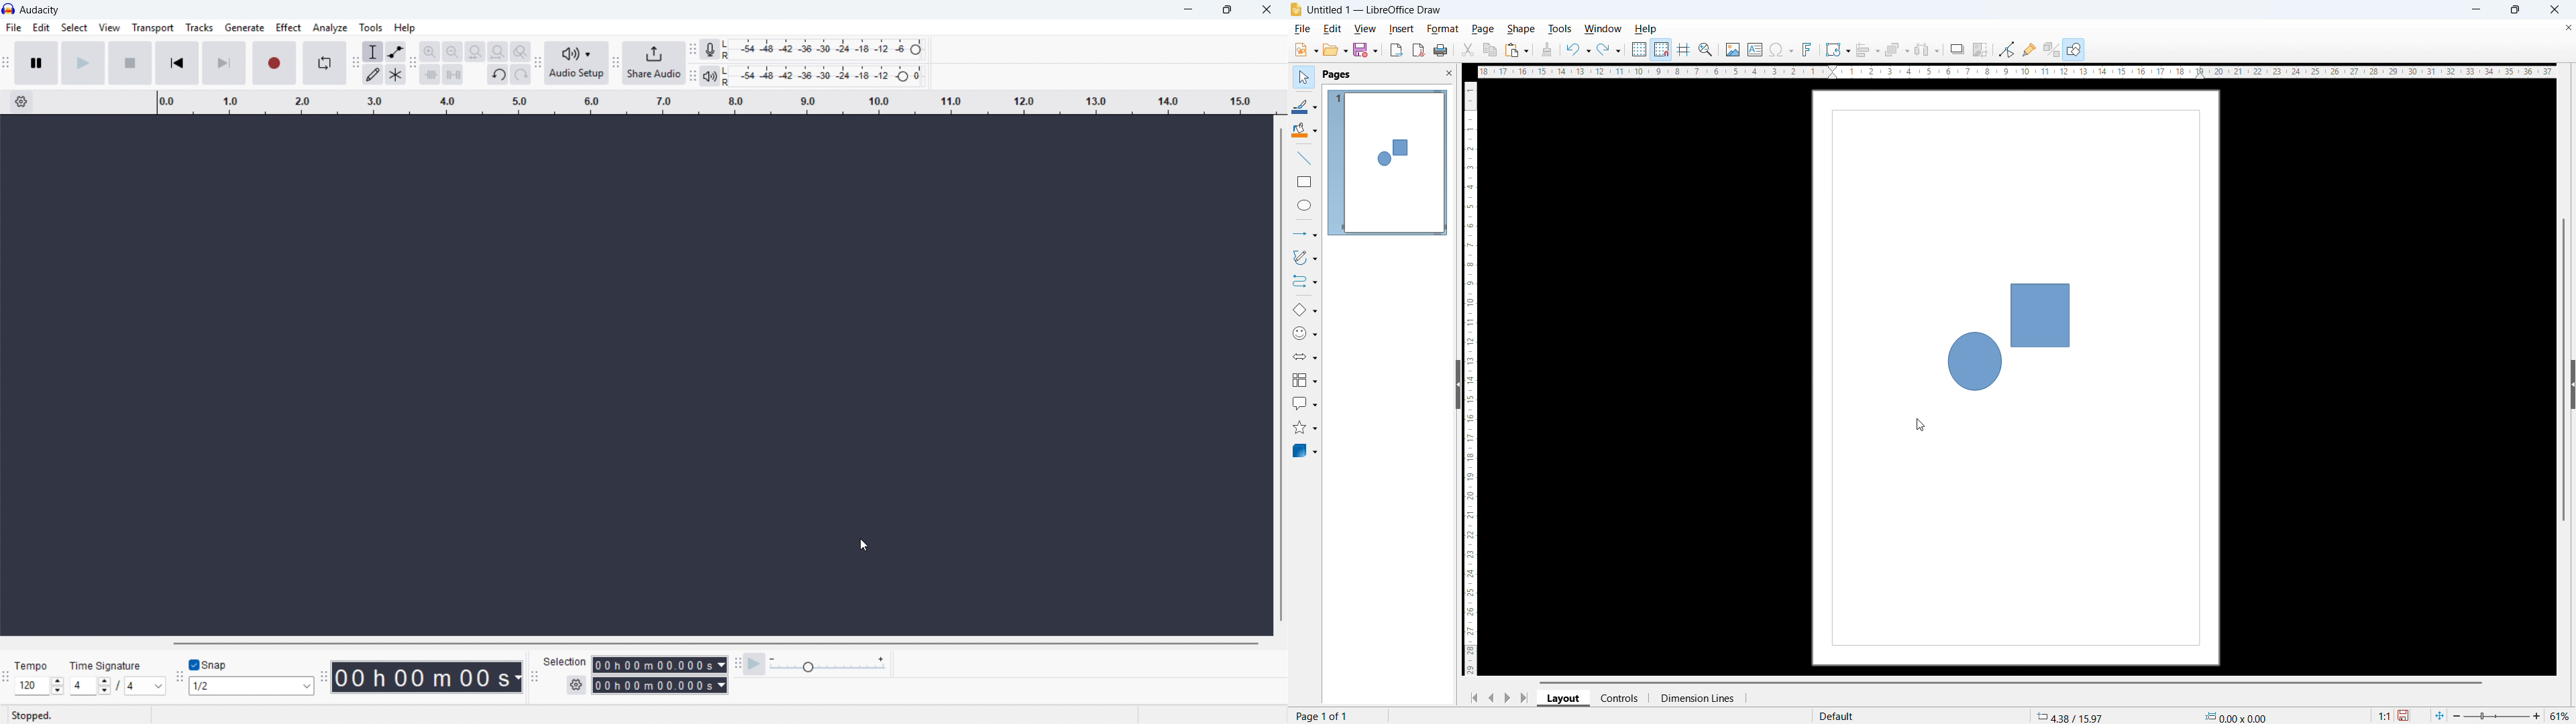 The width and height of the screenshot is (2576, 728). I want to click on selection toolbar, so click(533, 678).